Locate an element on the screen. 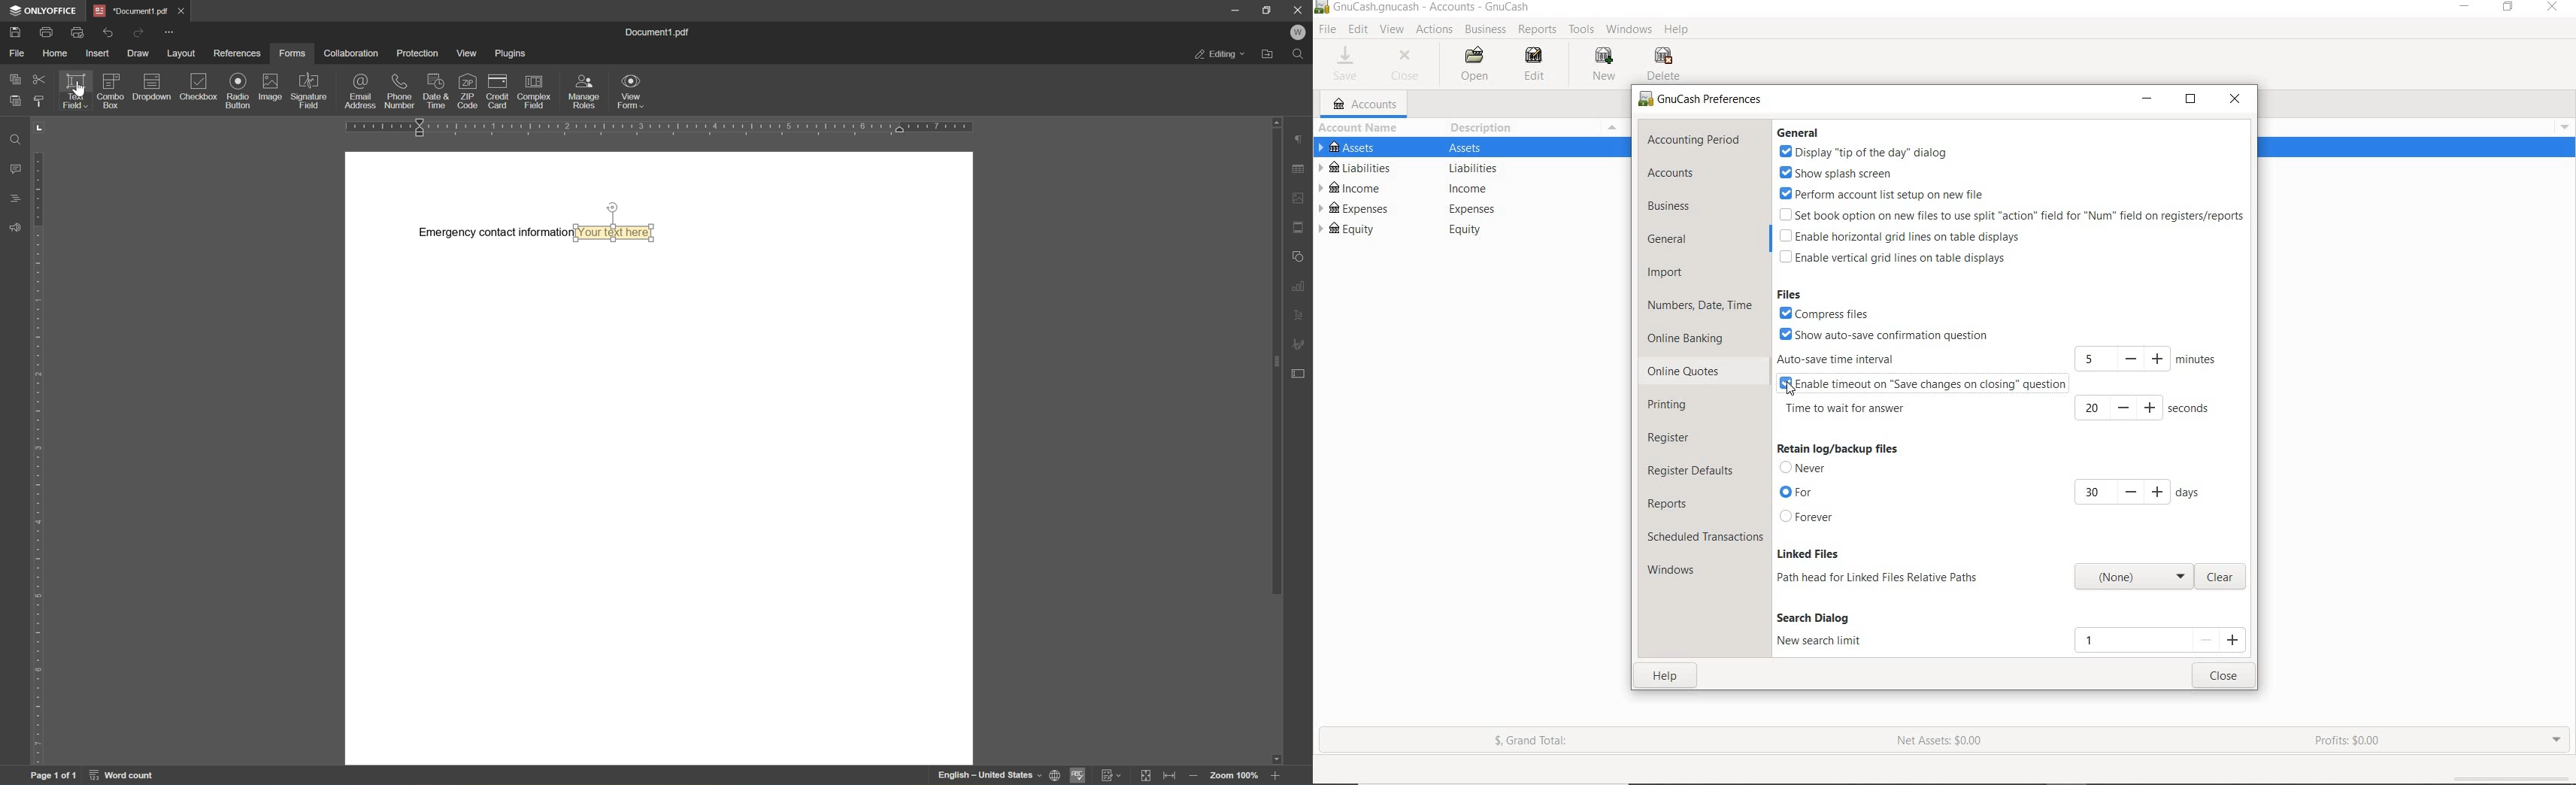  chart settings is located at coordinates (1303, 285).